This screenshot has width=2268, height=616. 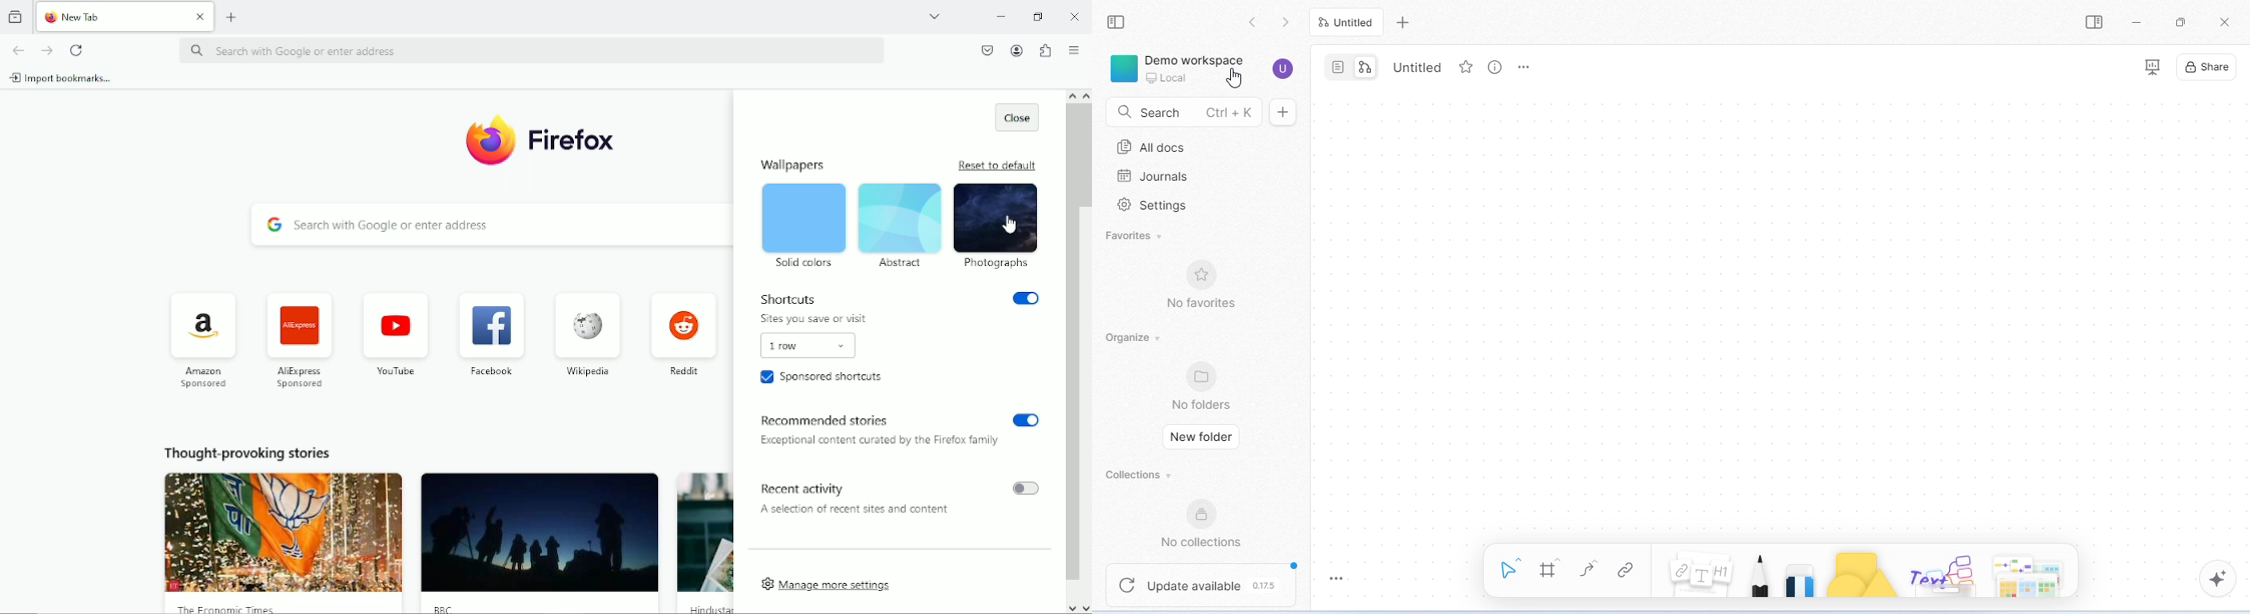 I want to click on restore down, so click(x=1040, y=15).